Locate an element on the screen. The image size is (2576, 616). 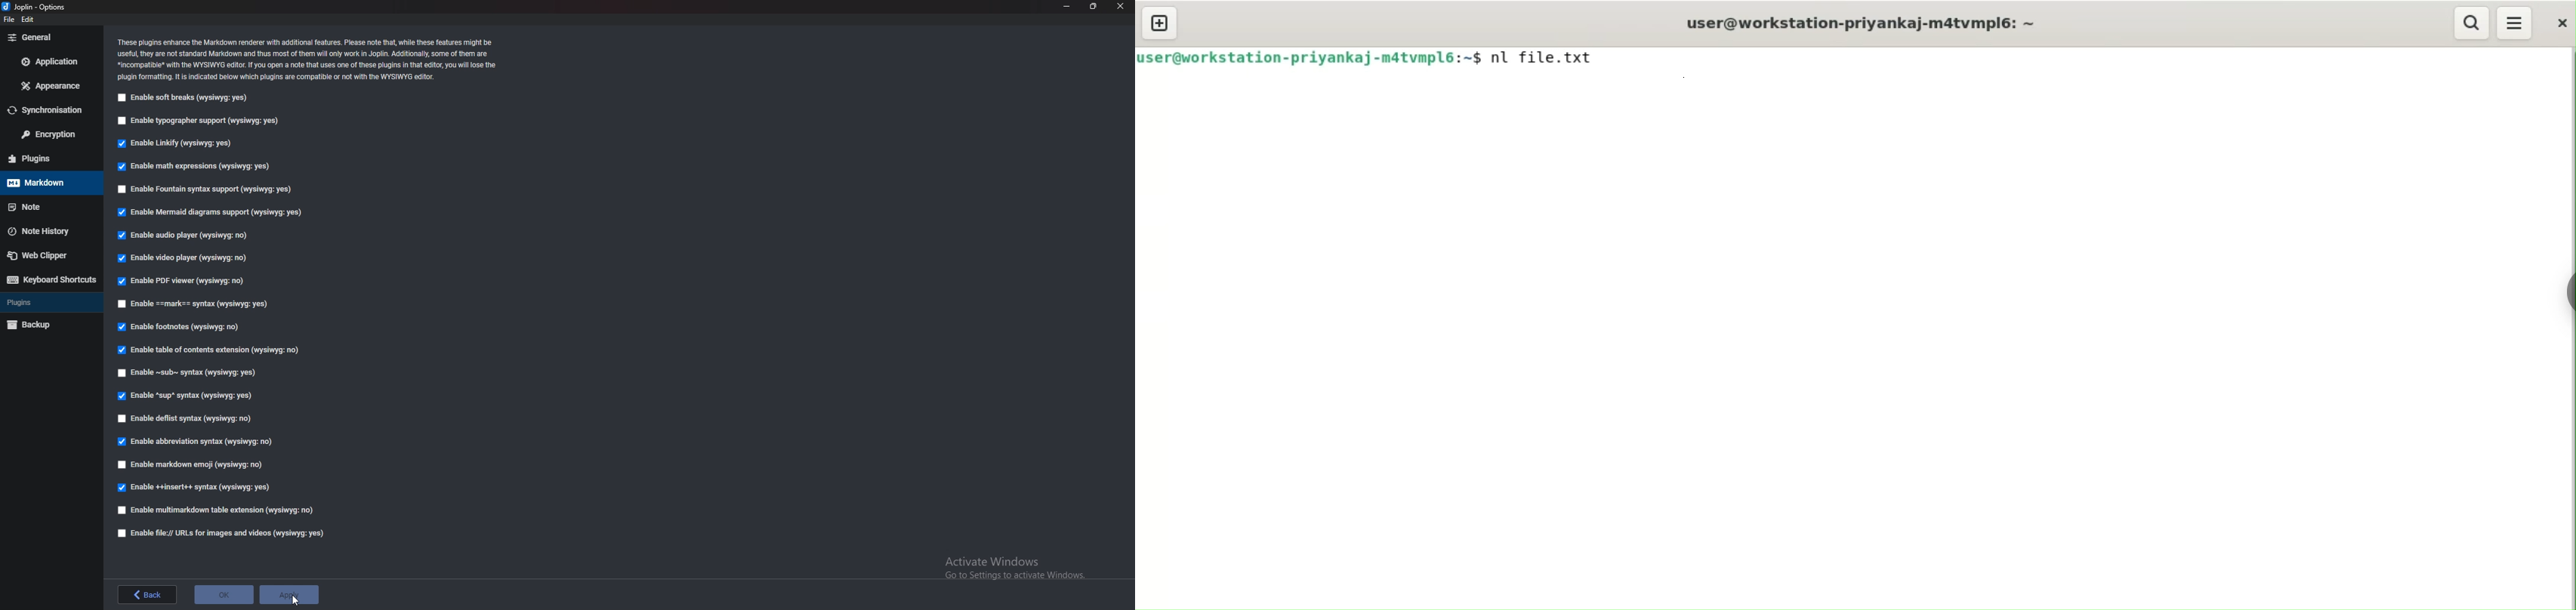
Resize is located at coordinates (1094, 6).